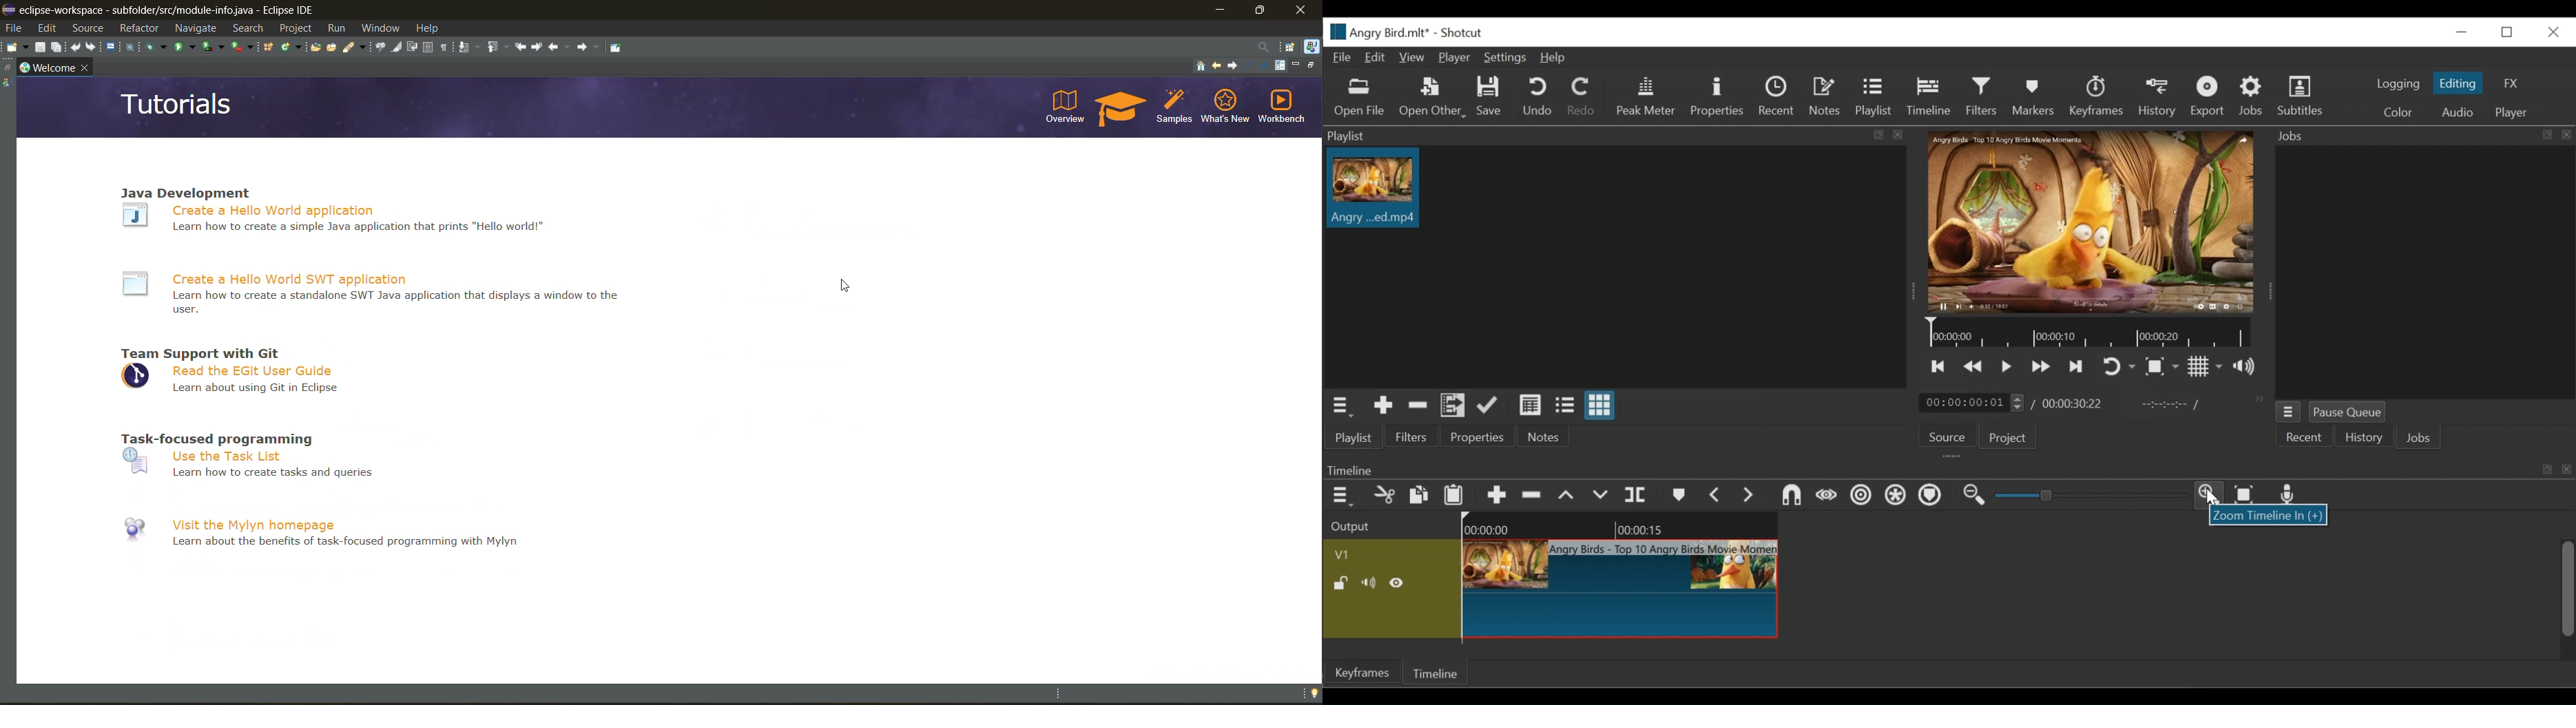 Image resolution: width=2576 pixels, height=728 pixels. Describe the element at coordinates (1418, 406) in the screenshot. I see `Remove cut` at that location.